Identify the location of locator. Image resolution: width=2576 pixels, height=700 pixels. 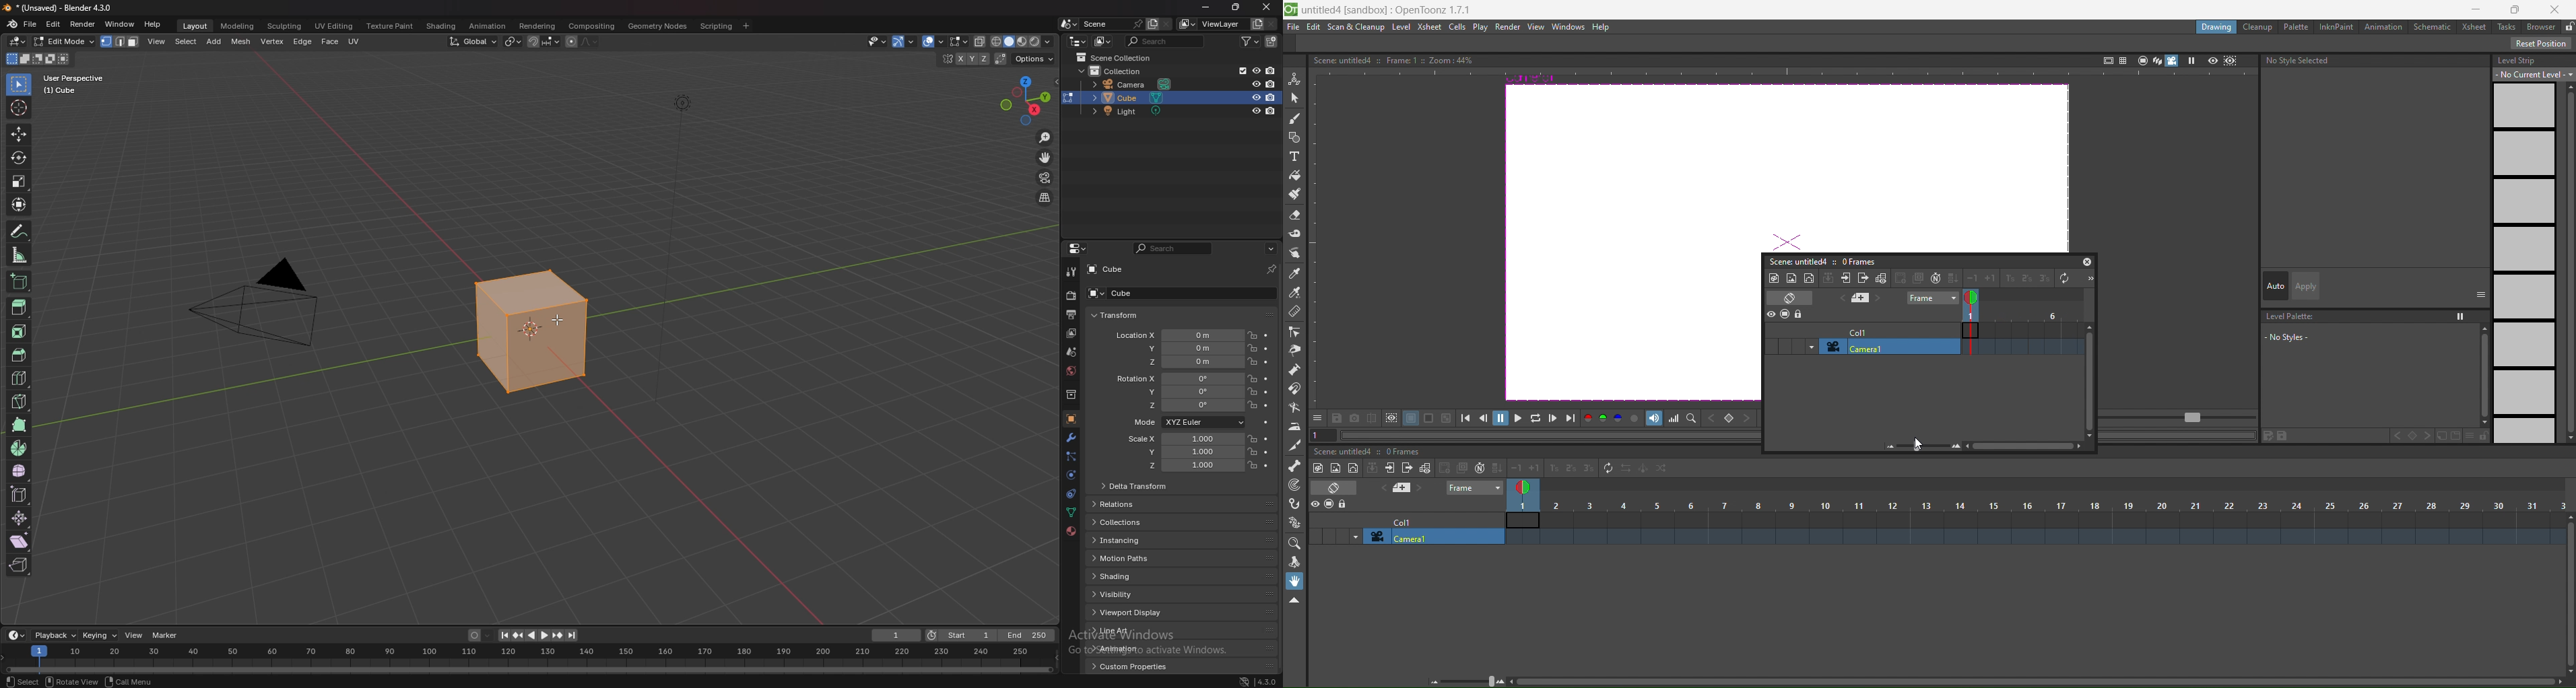
(1729, 419).